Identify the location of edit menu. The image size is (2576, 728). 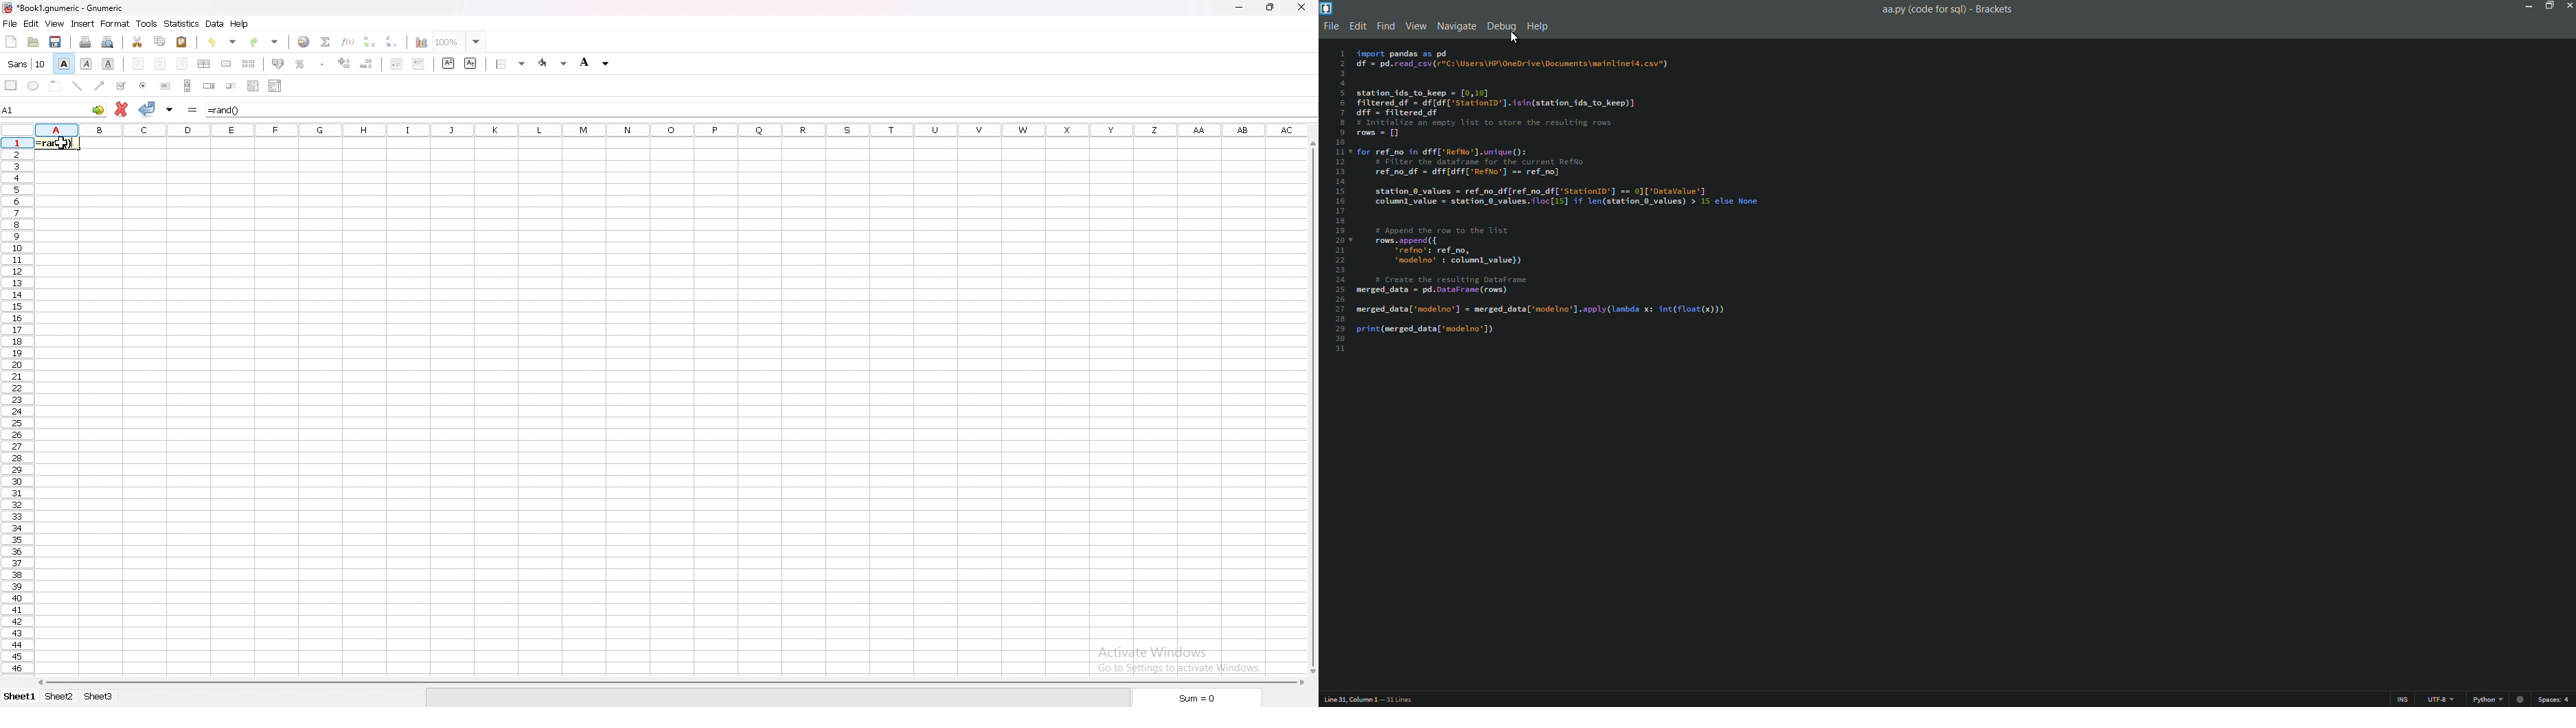
(1359, 27).